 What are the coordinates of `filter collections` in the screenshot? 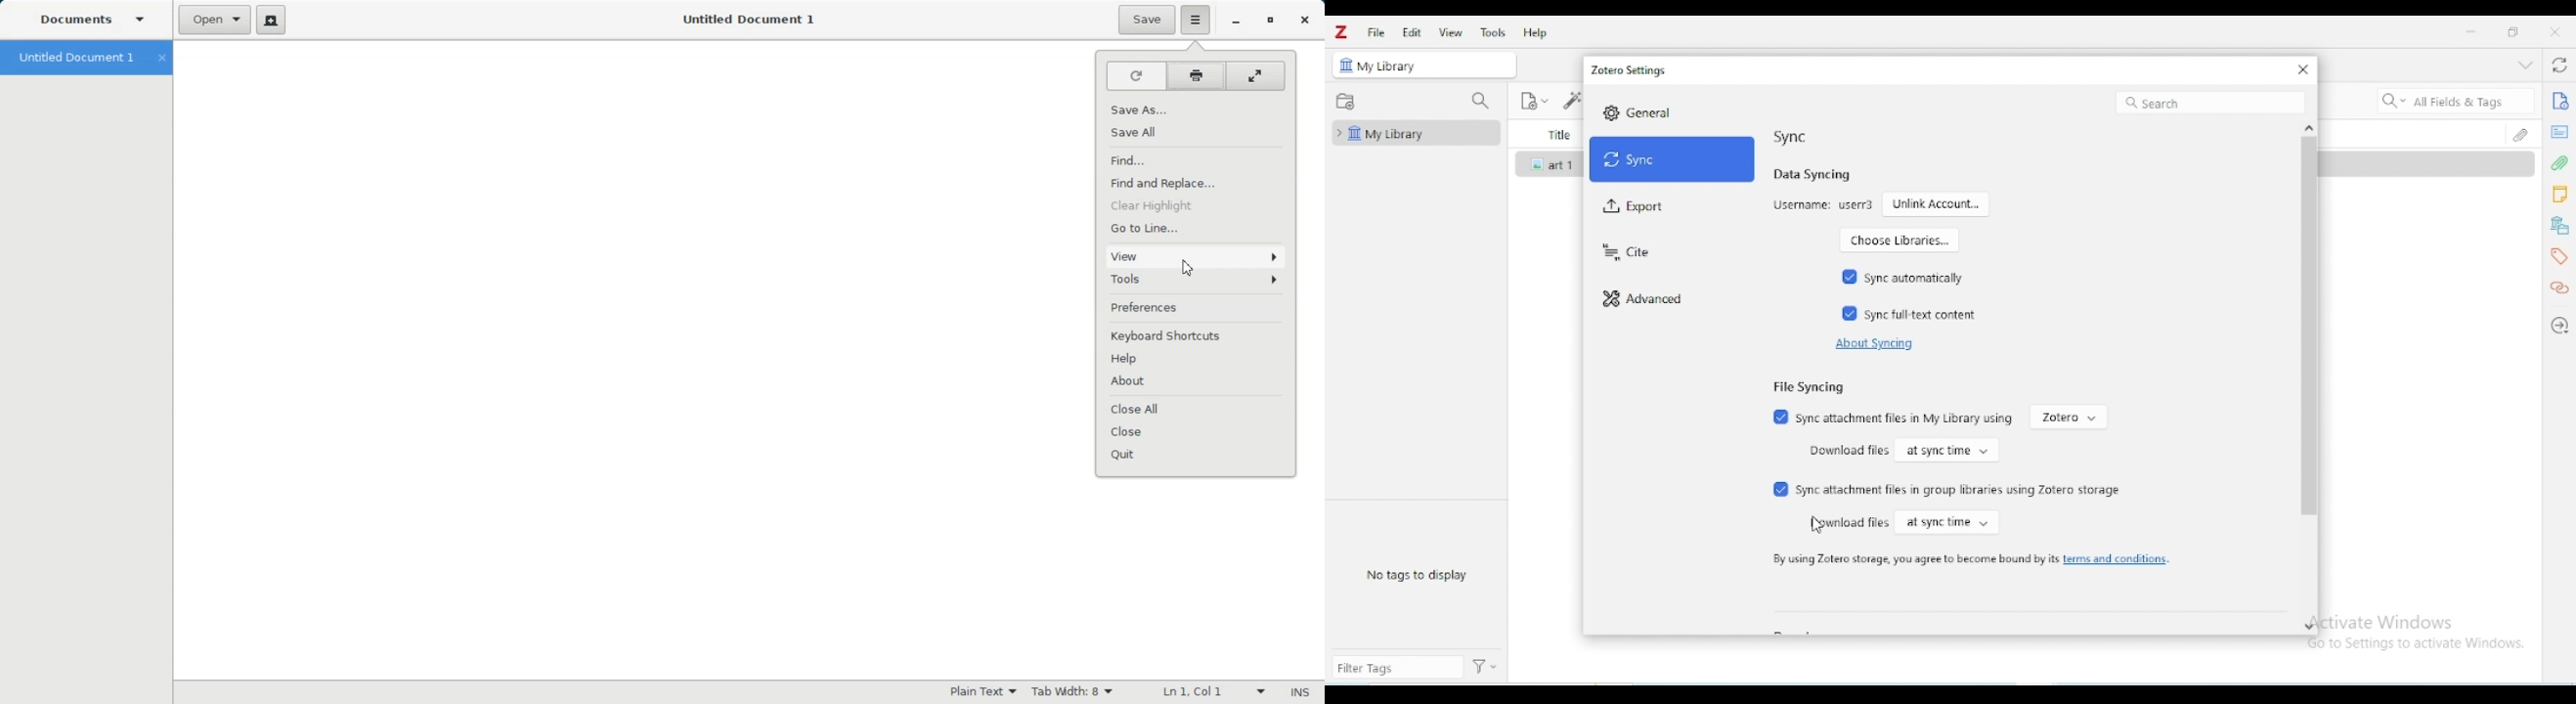 It's located at (1479, 101).